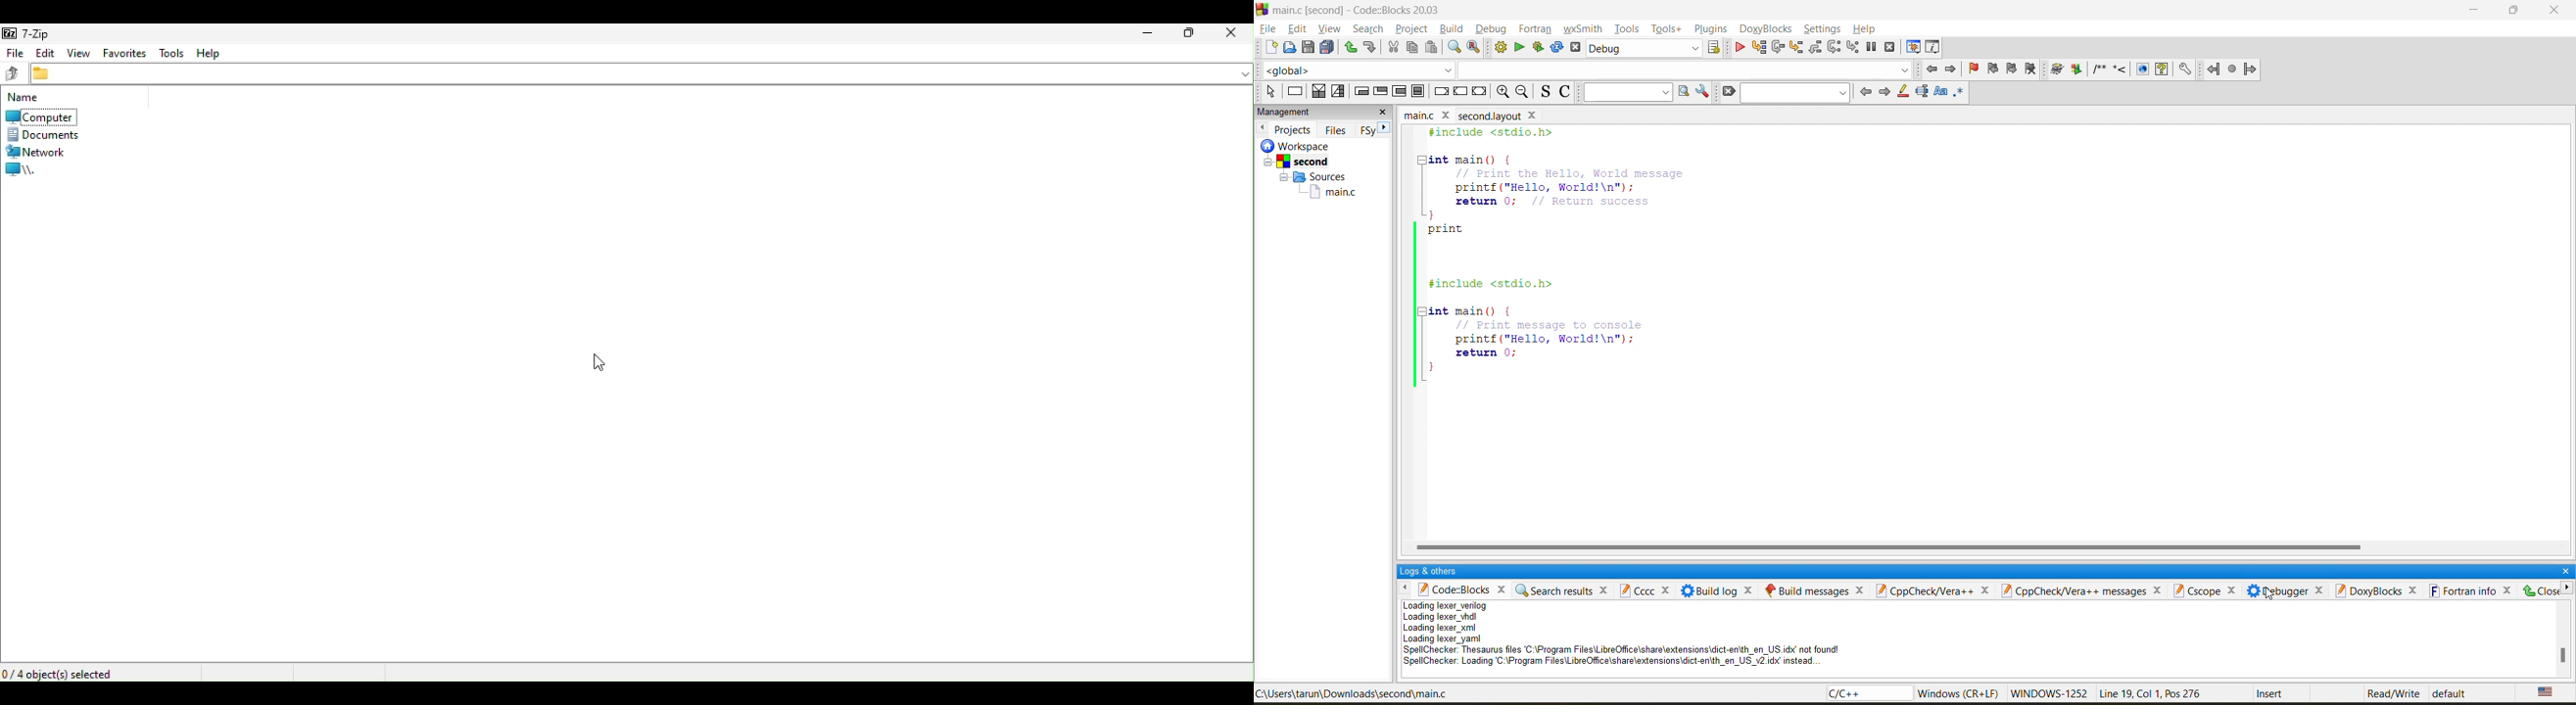 This screenshot has width=2576, height=728. Describe the element at coordinates (1960, 95) in the screenshot. I see `use regex` at that location.